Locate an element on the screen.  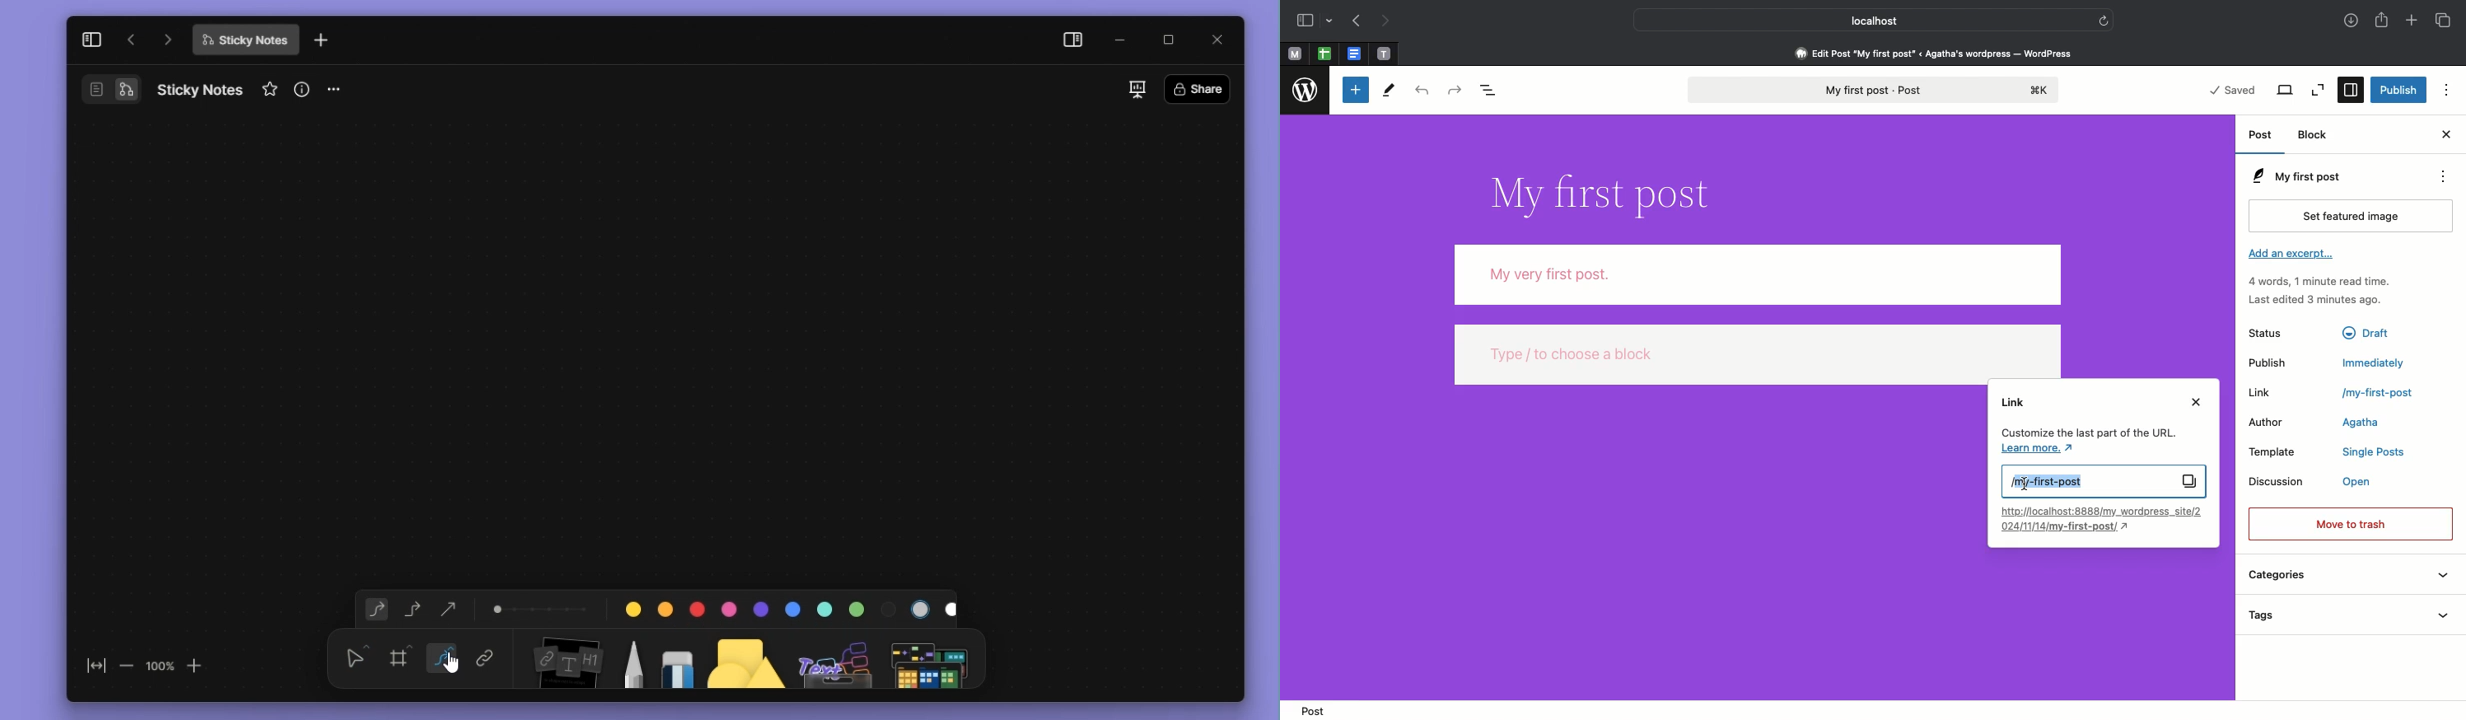
frame is located at coordinates (403, 656).